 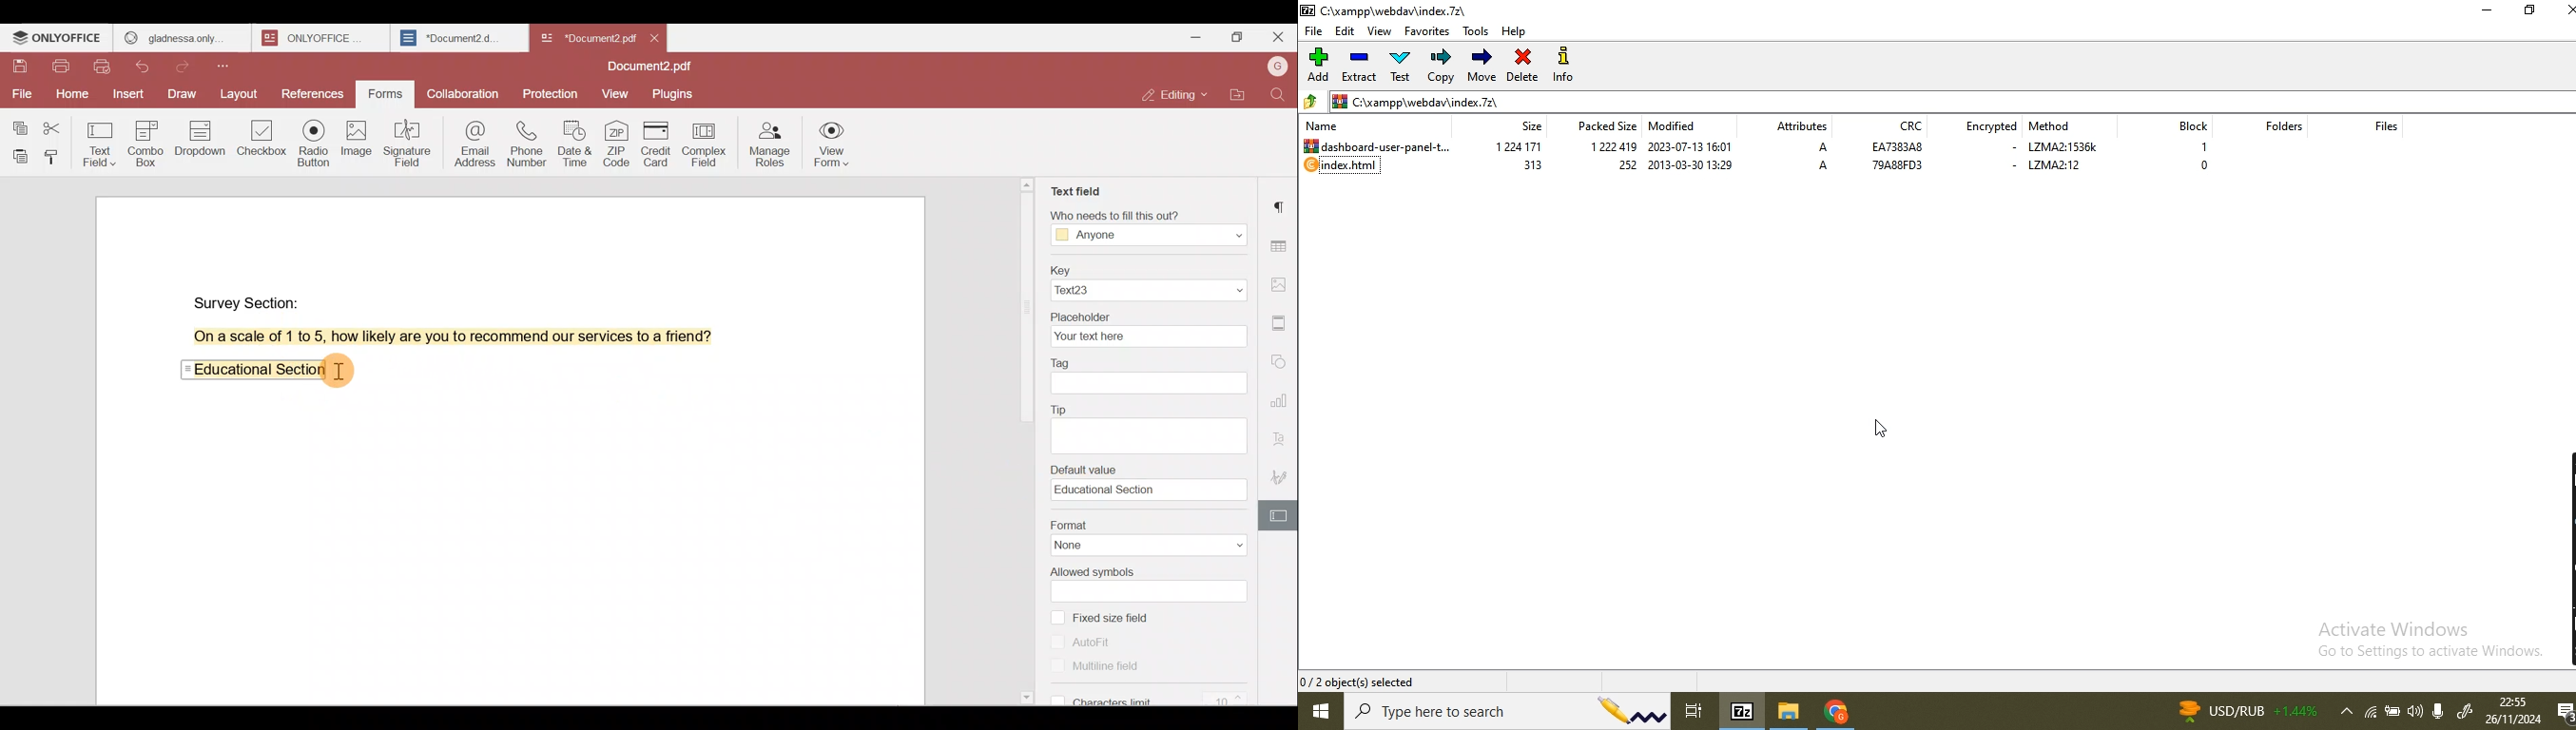 What do you see at coordinates (323, 38) in the screenshot?
I see `ONLYOFFICE` at bounding box center [323, 38].